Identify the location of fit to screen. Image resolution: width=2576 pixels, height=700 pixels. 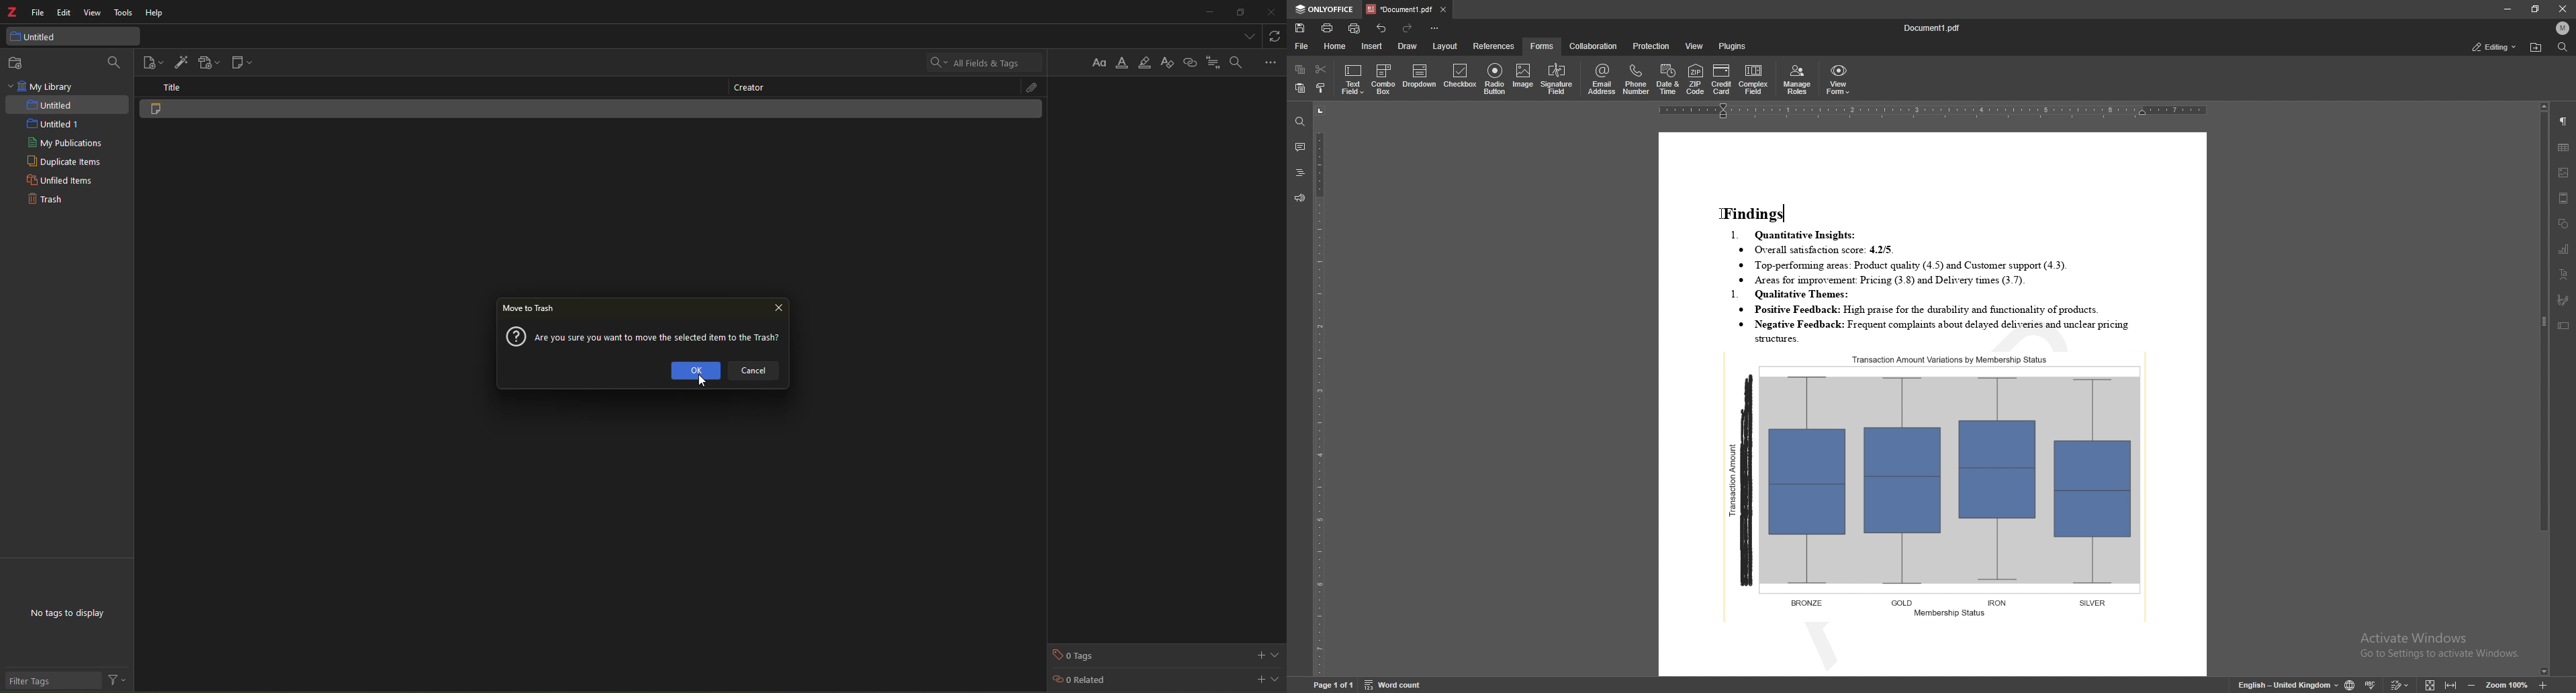
(2429, 685).